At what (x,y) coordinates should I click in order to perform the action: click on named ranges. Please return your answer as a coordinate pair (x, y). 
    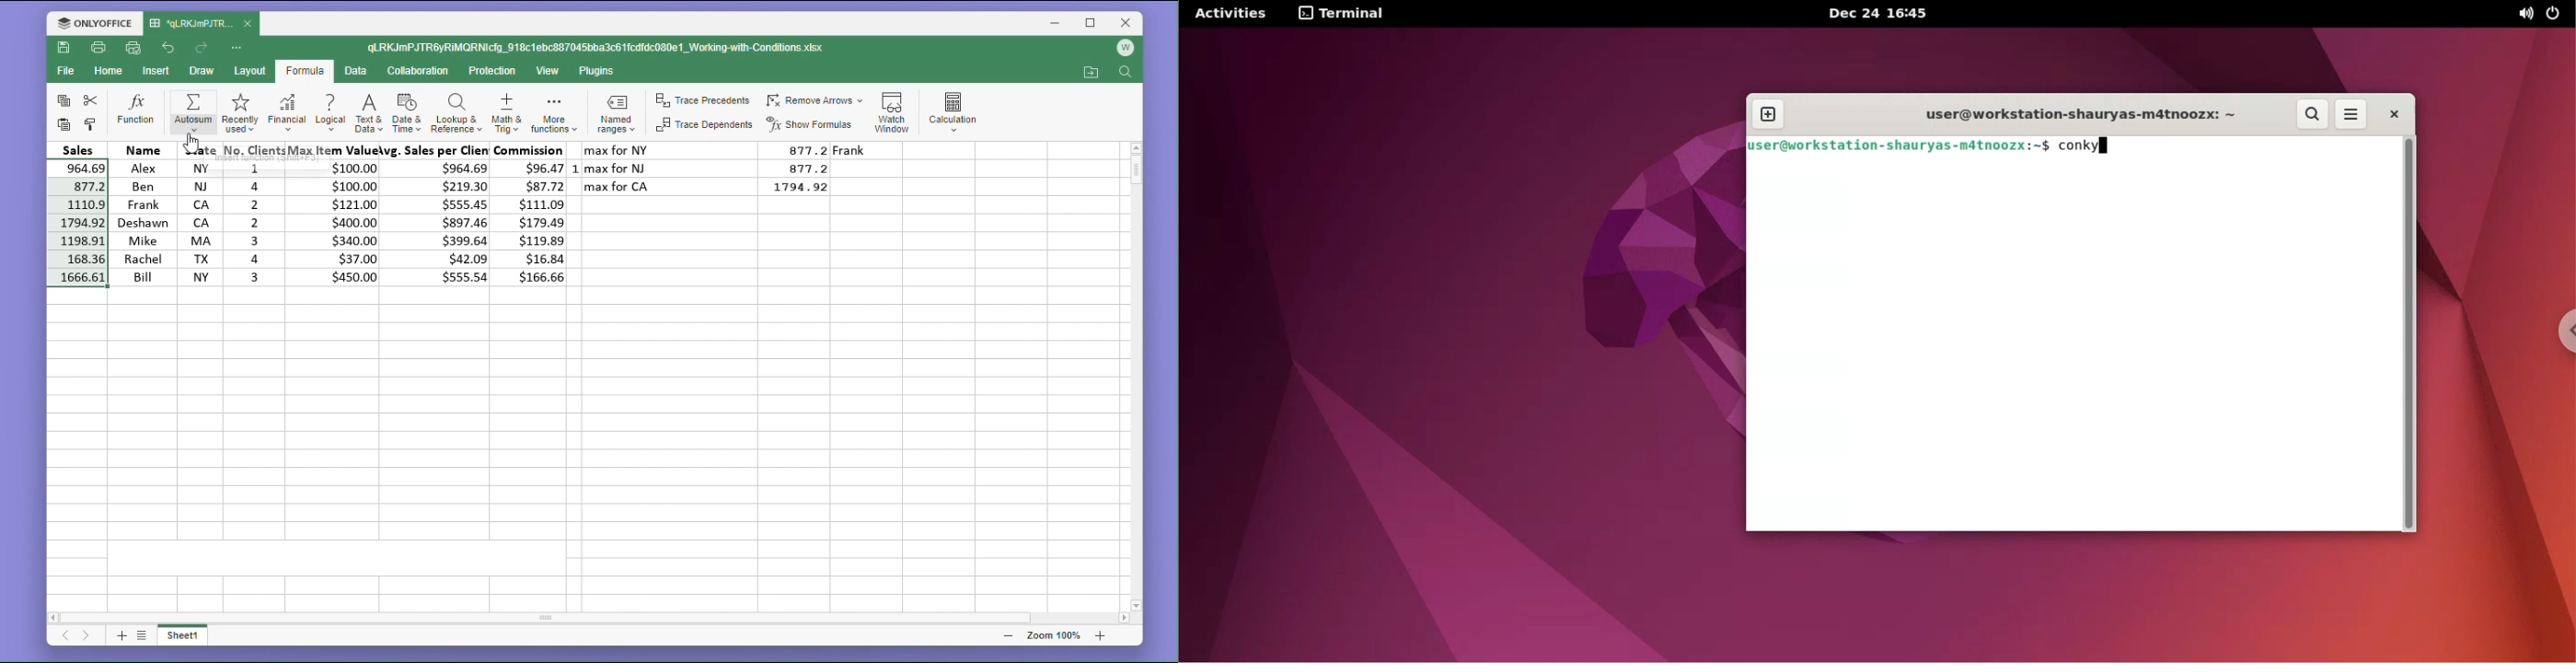
    Looking at the image, I should click on (614, 116).